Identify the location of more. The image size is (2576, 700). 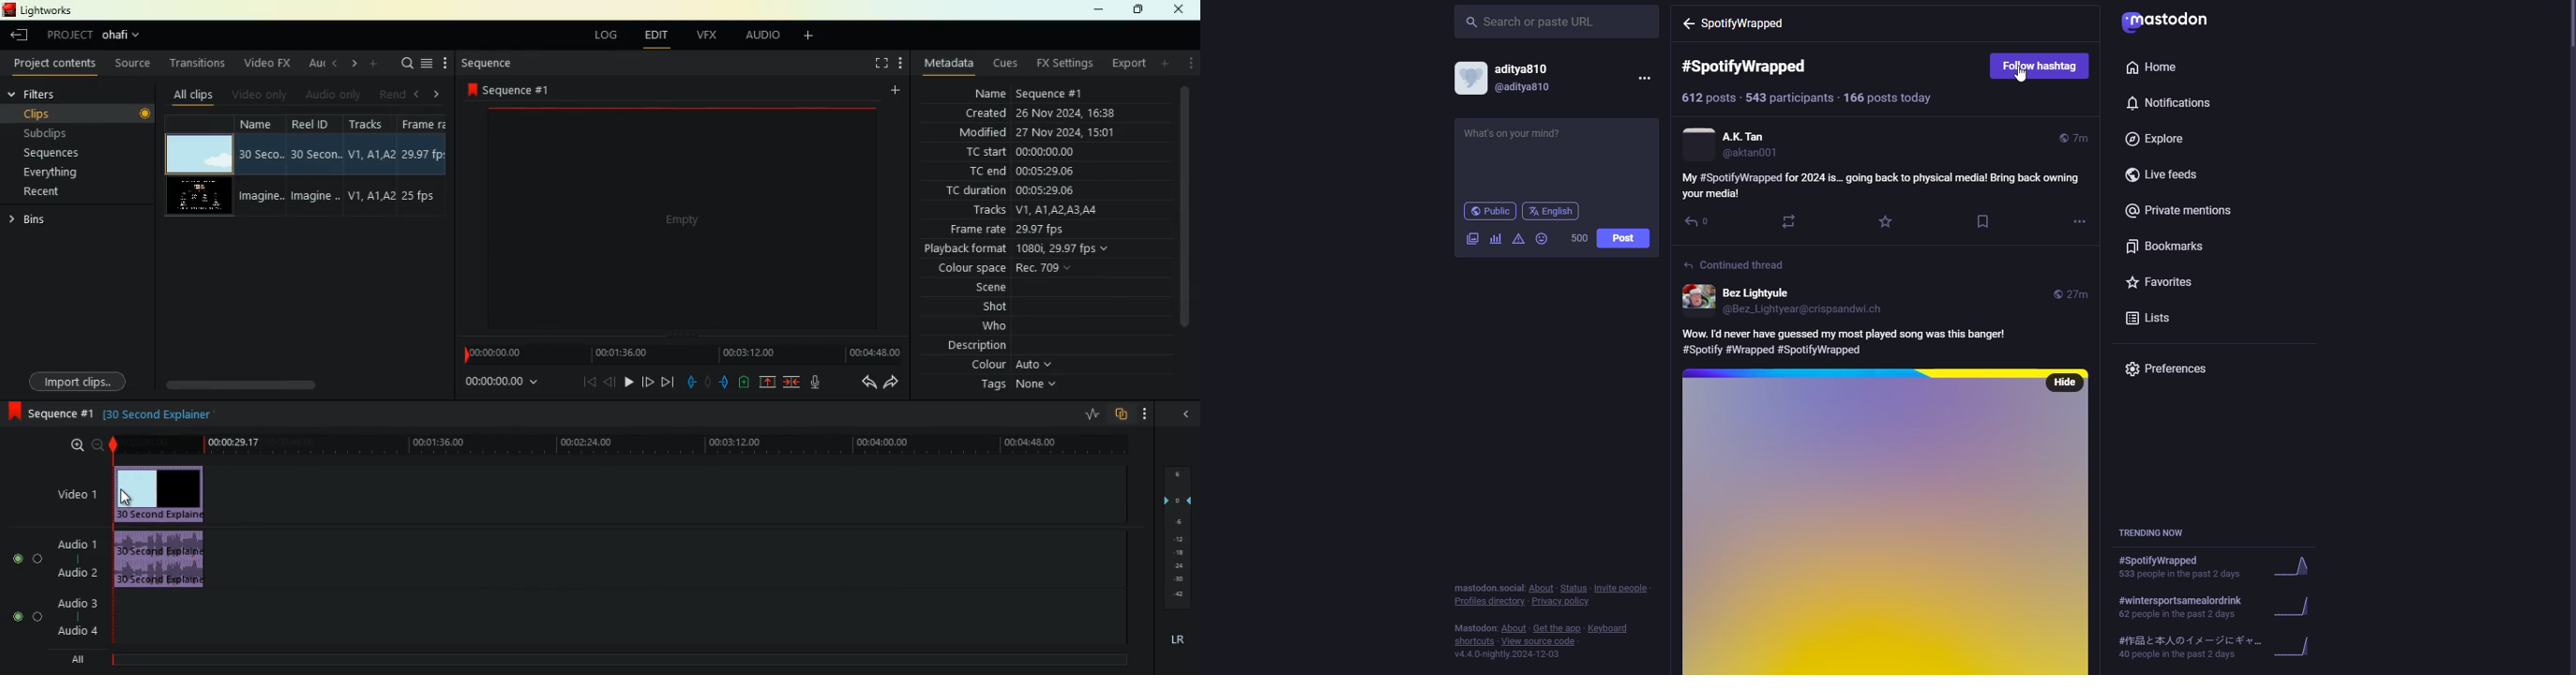
(1146, 412).